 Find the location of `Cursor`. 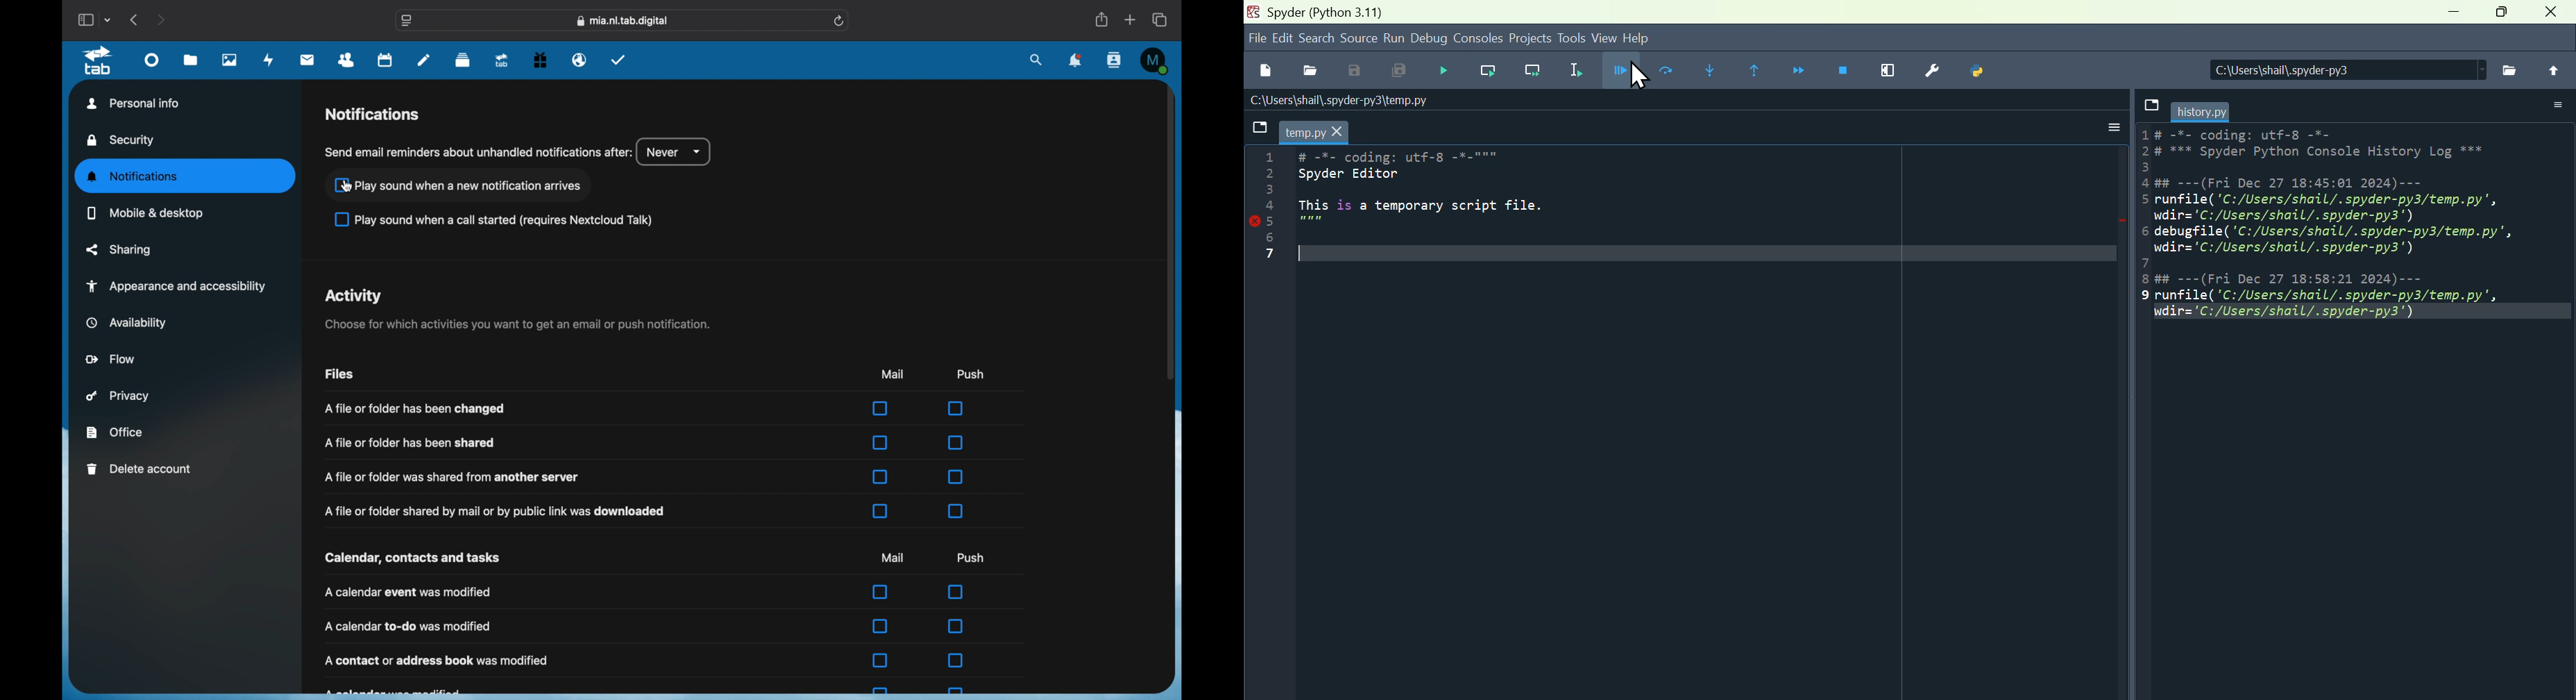

Cursor is located at coordinates (1641, 76).